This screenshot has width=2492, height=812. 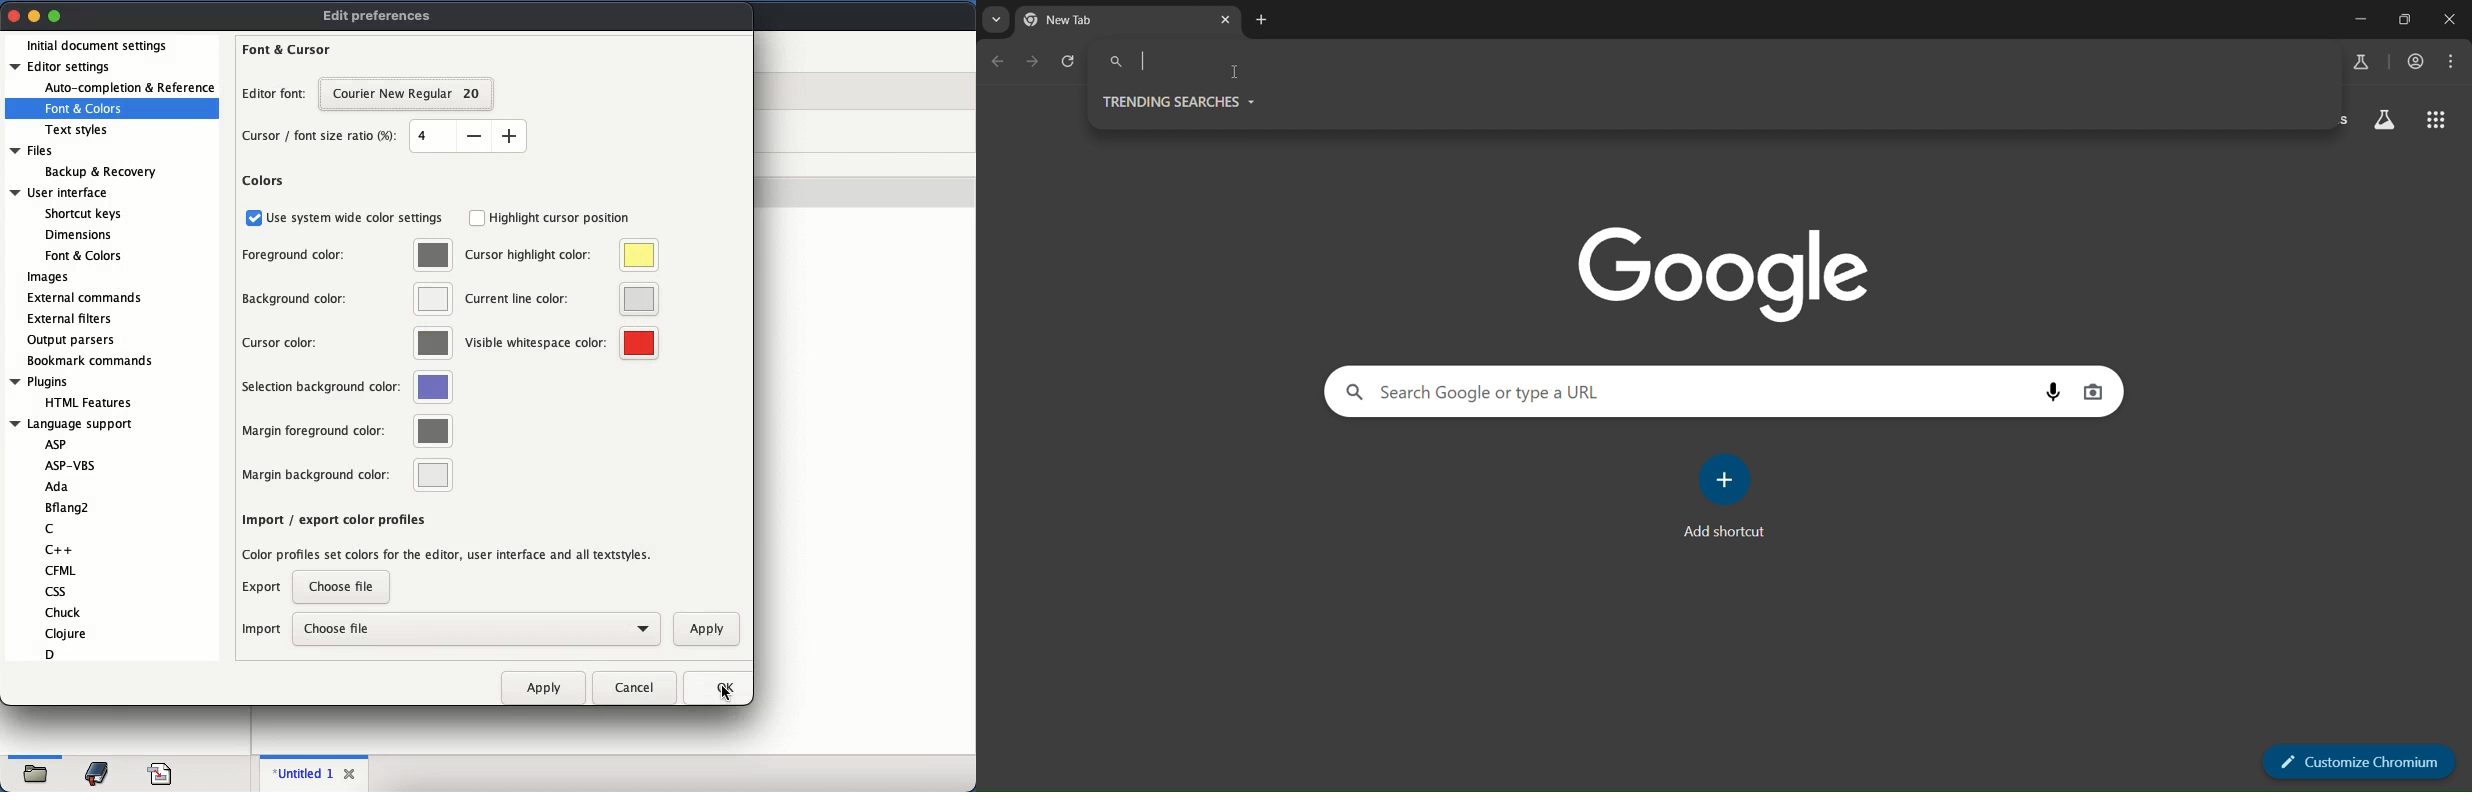 What do you see at coordinates (1035, 61) in the screenshot?
I see `go back one page` at bounding box center [1035, 61].